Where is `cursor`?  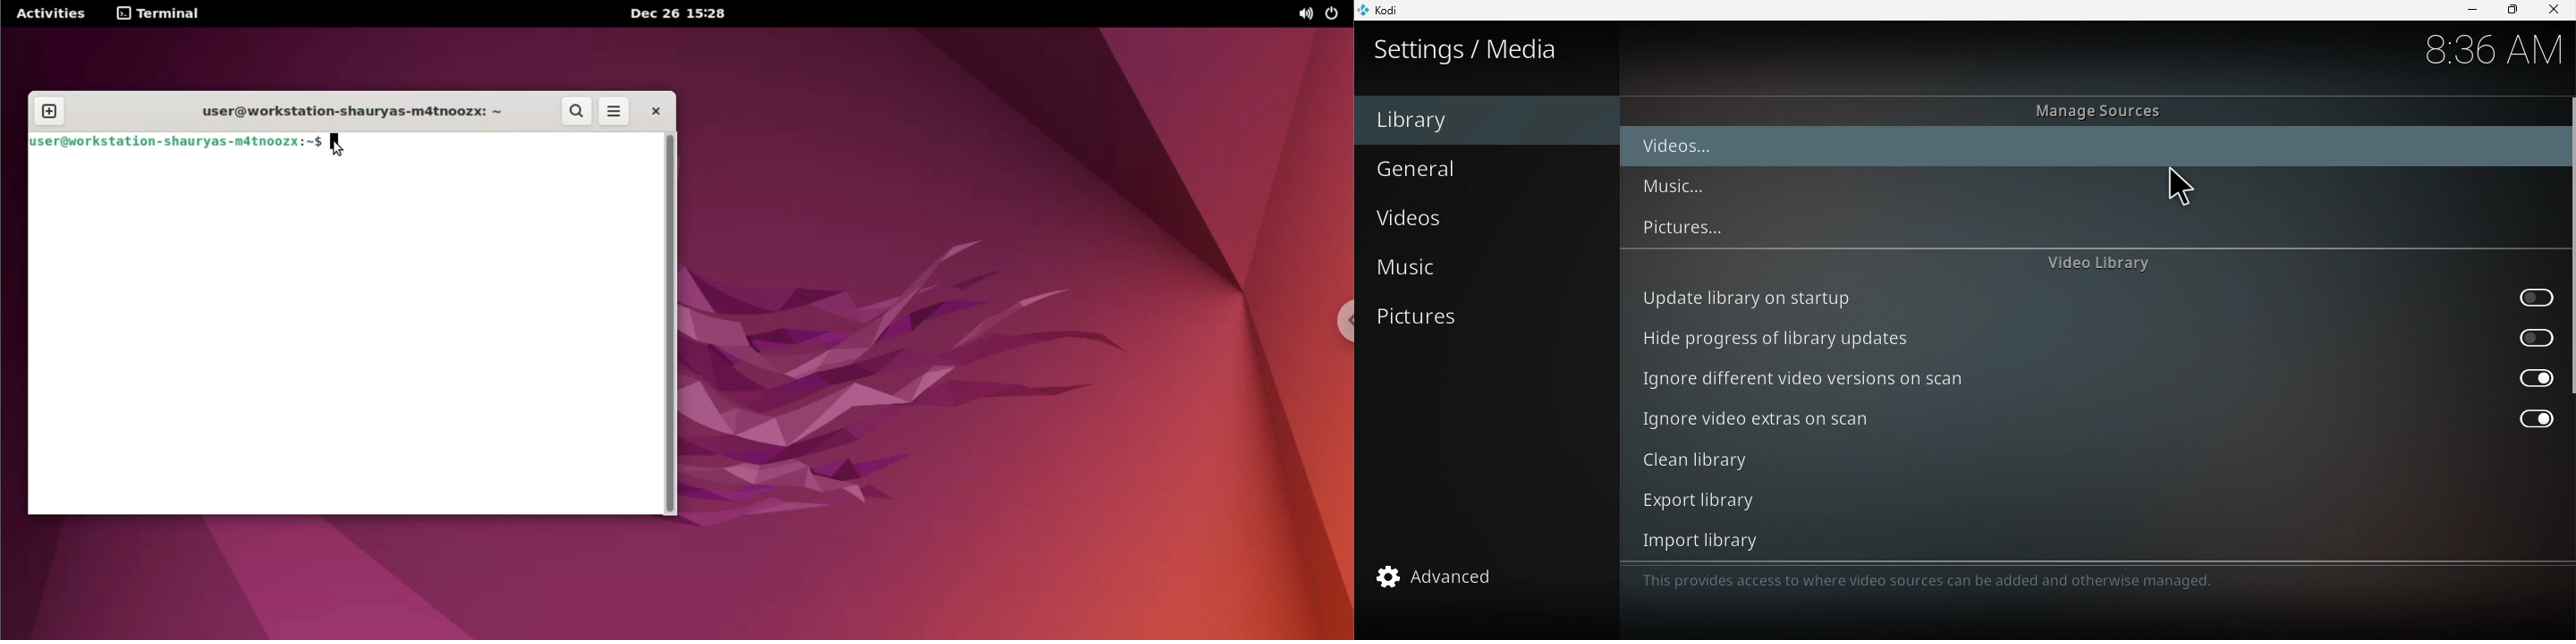 cursor is located at coordinates (2183, 189).